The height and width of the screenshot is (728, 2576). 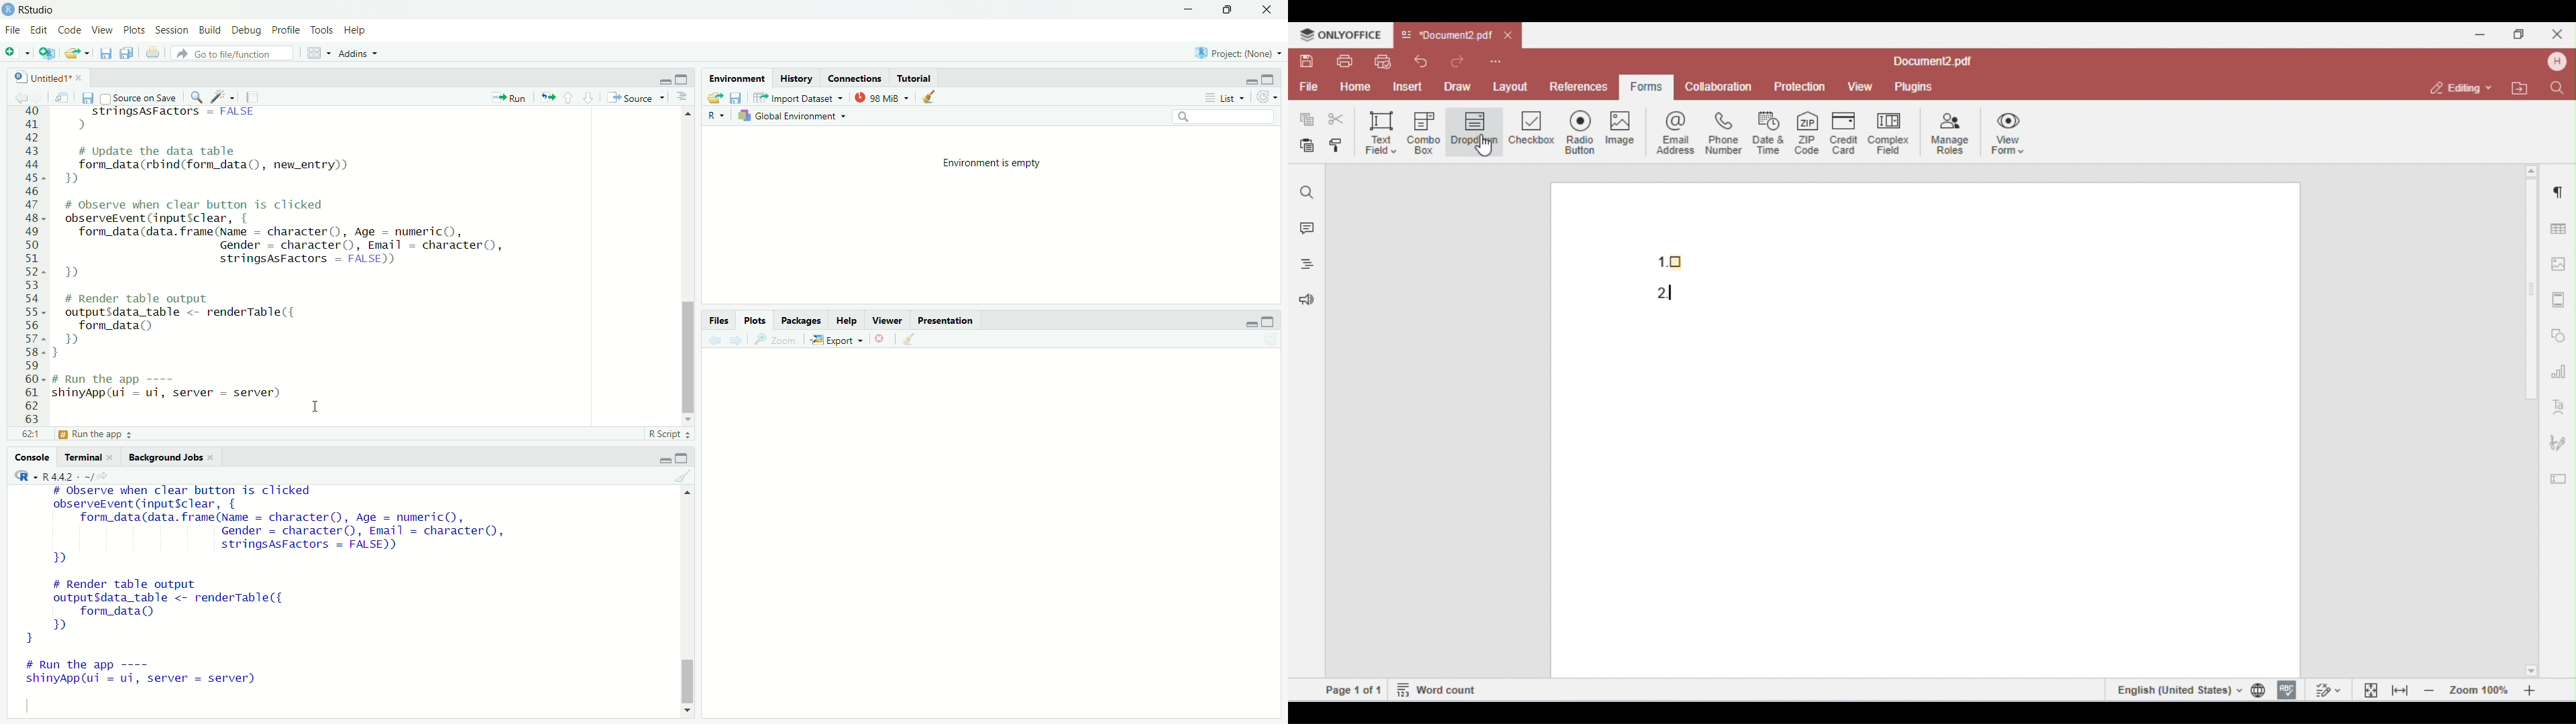 What do you see at coordinates (688, 419) in the screenshot?
I see `move down` at bounding box center [688, 419].